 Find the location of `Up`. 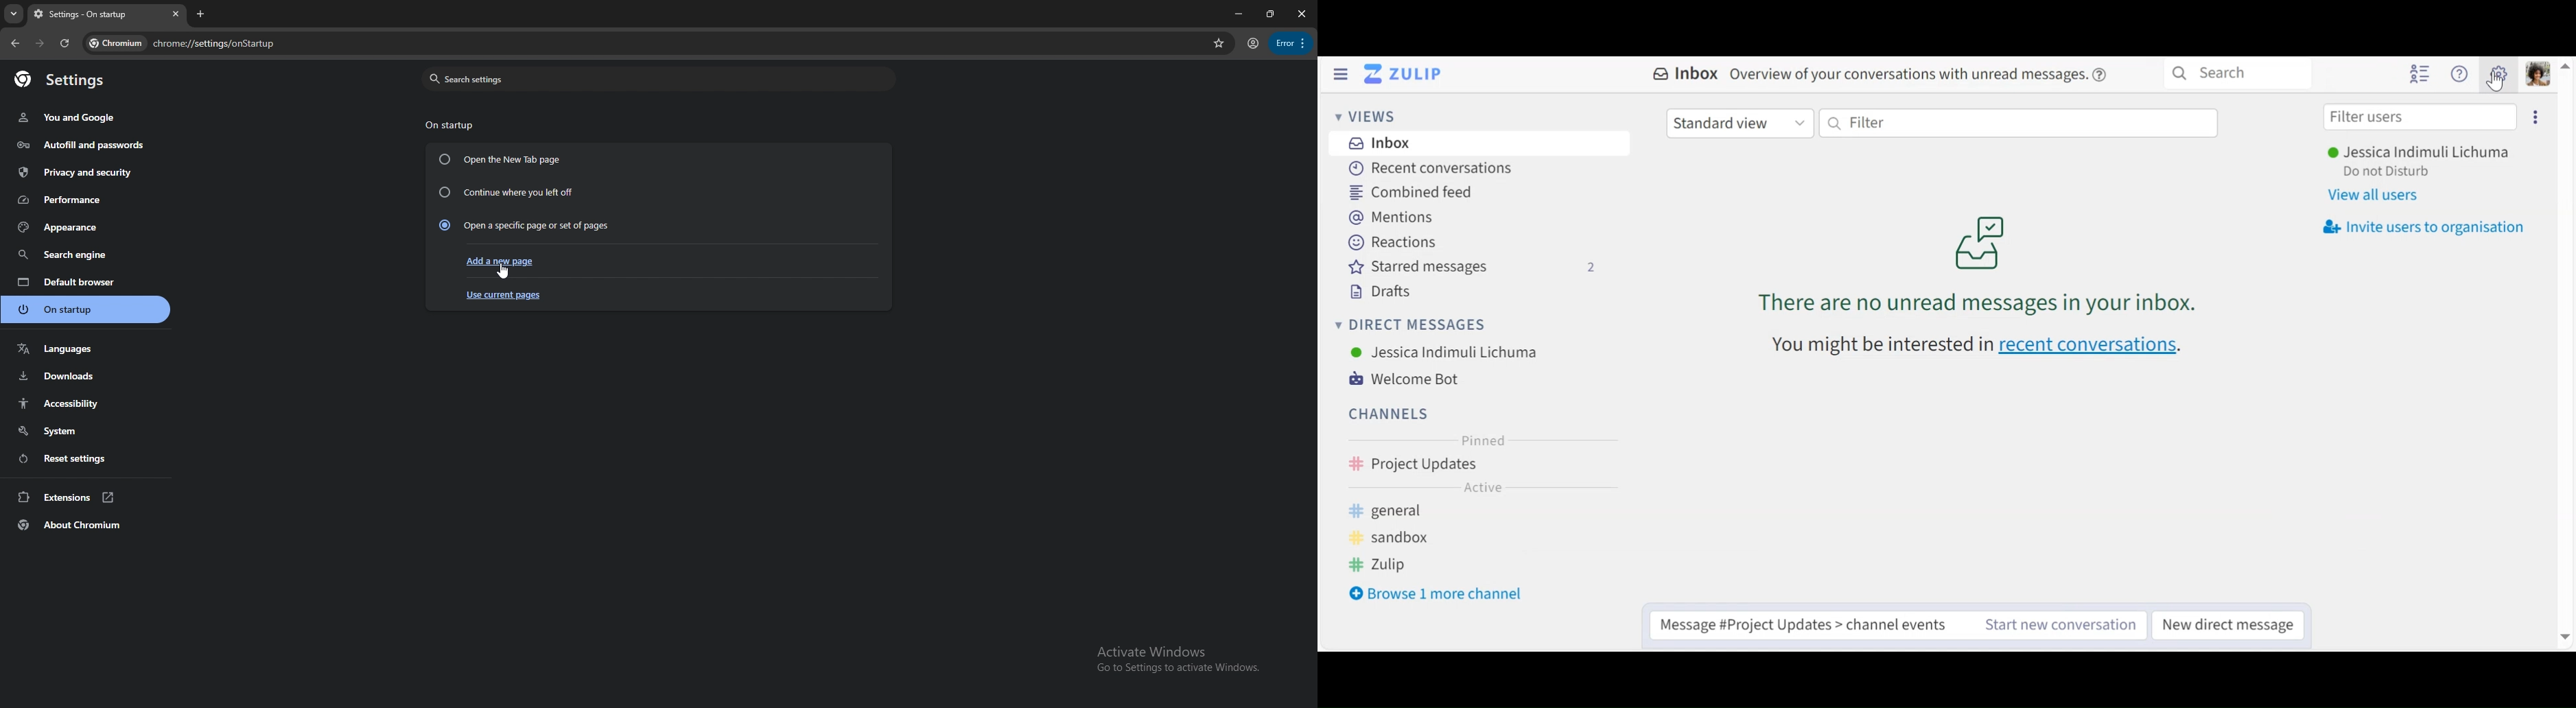

Up is located at coordinates (2568, 69).